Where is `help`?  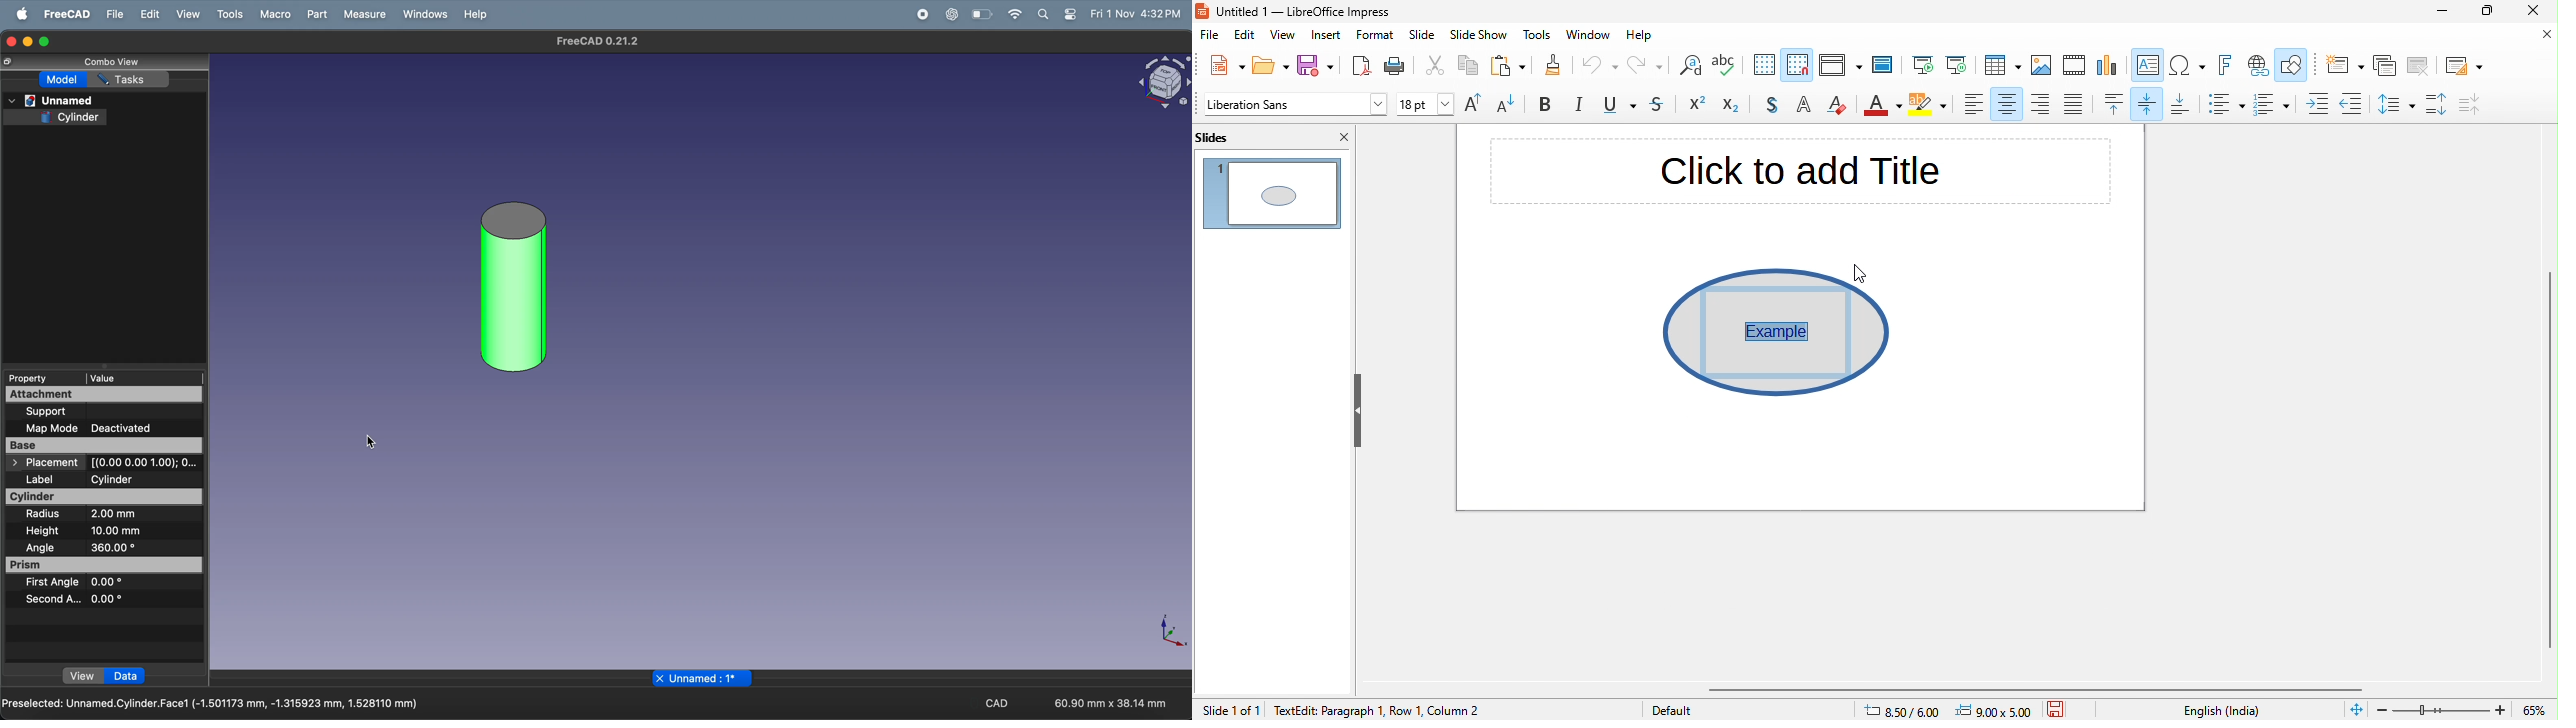 help is located at coordinates (1646, 37).